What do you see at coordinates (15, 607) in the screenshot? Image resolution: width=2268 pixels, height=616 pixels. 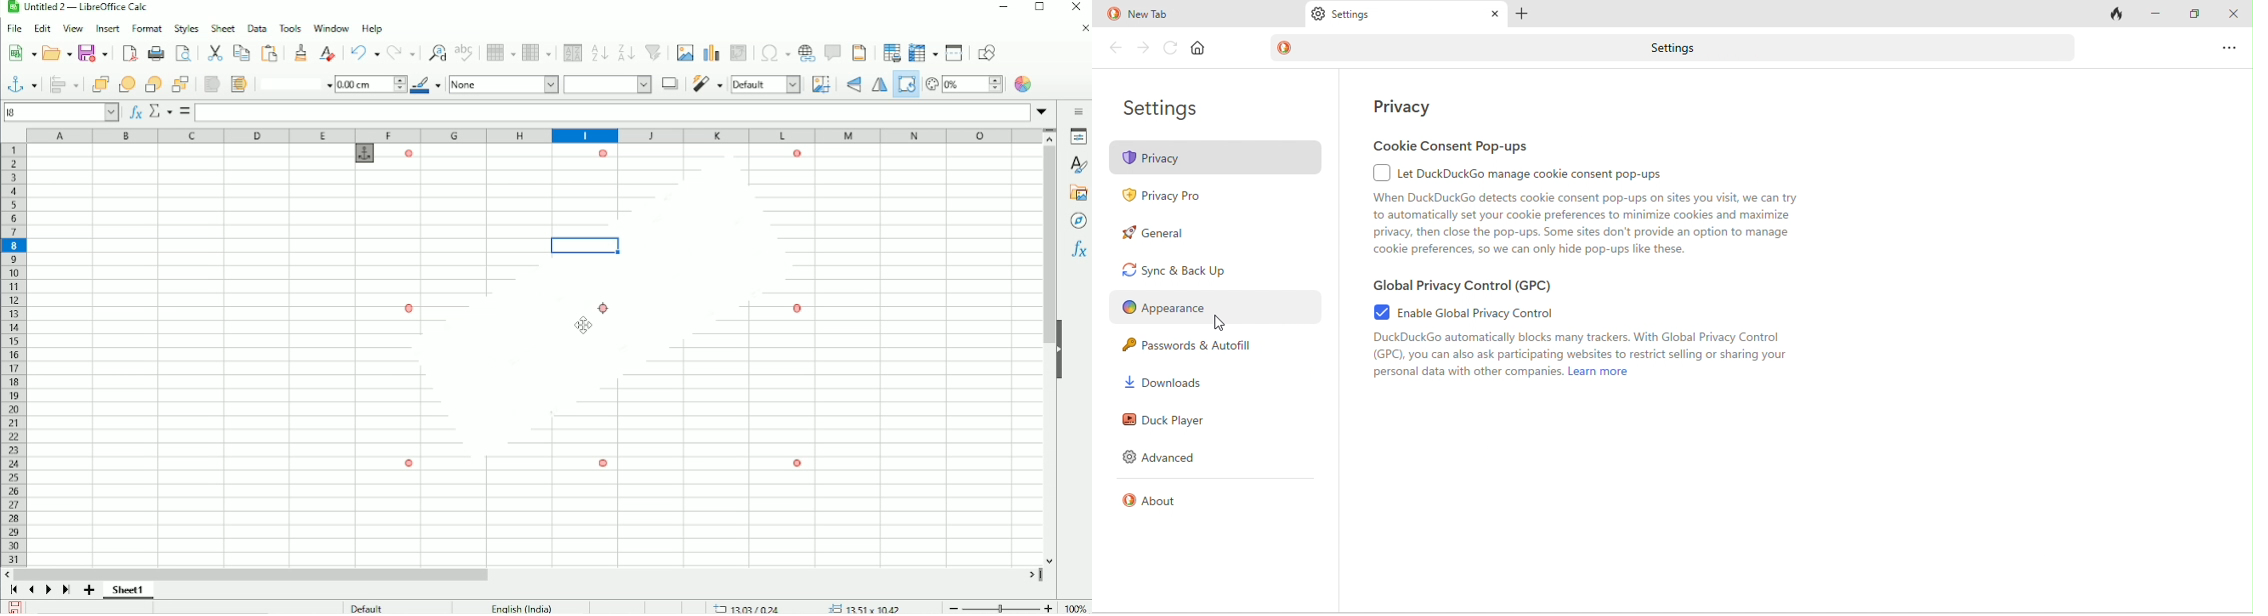 I see `Save` at bounding box center [15, 607].